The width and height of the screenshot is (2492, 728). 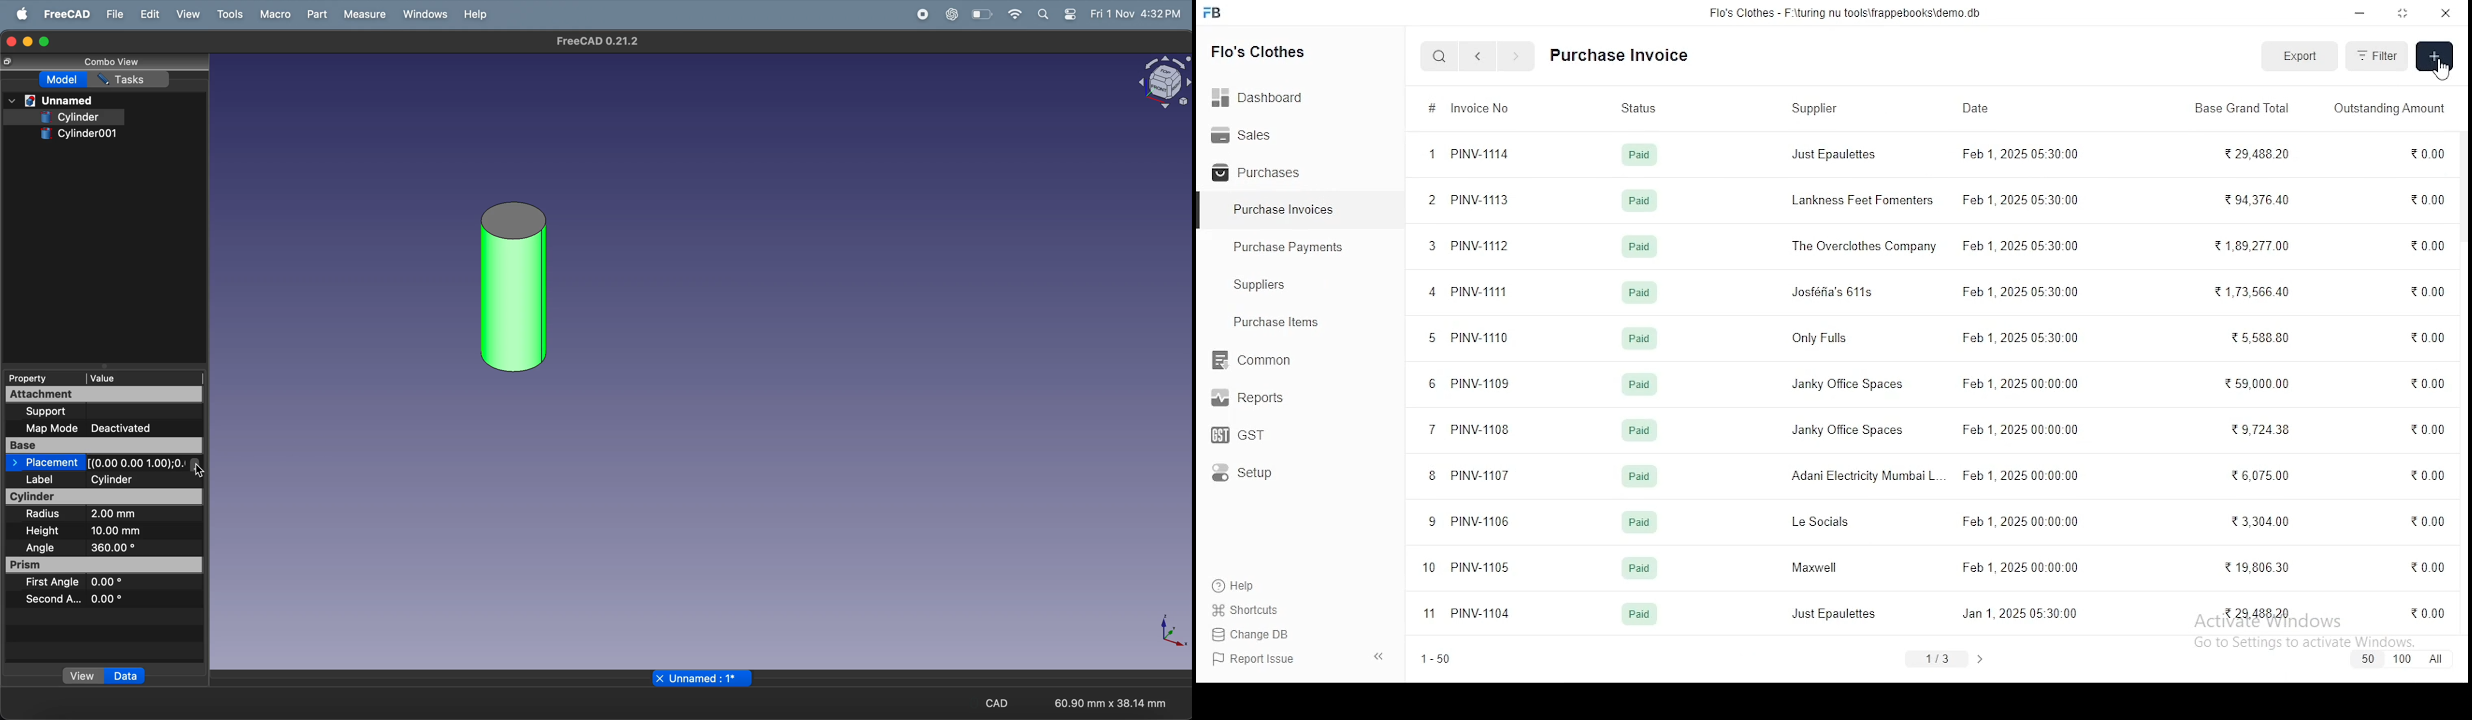 What do you see at coordinates (2257, 612) in the screenshot?
I see `29,488.20` at bounding box center [2257, 612].